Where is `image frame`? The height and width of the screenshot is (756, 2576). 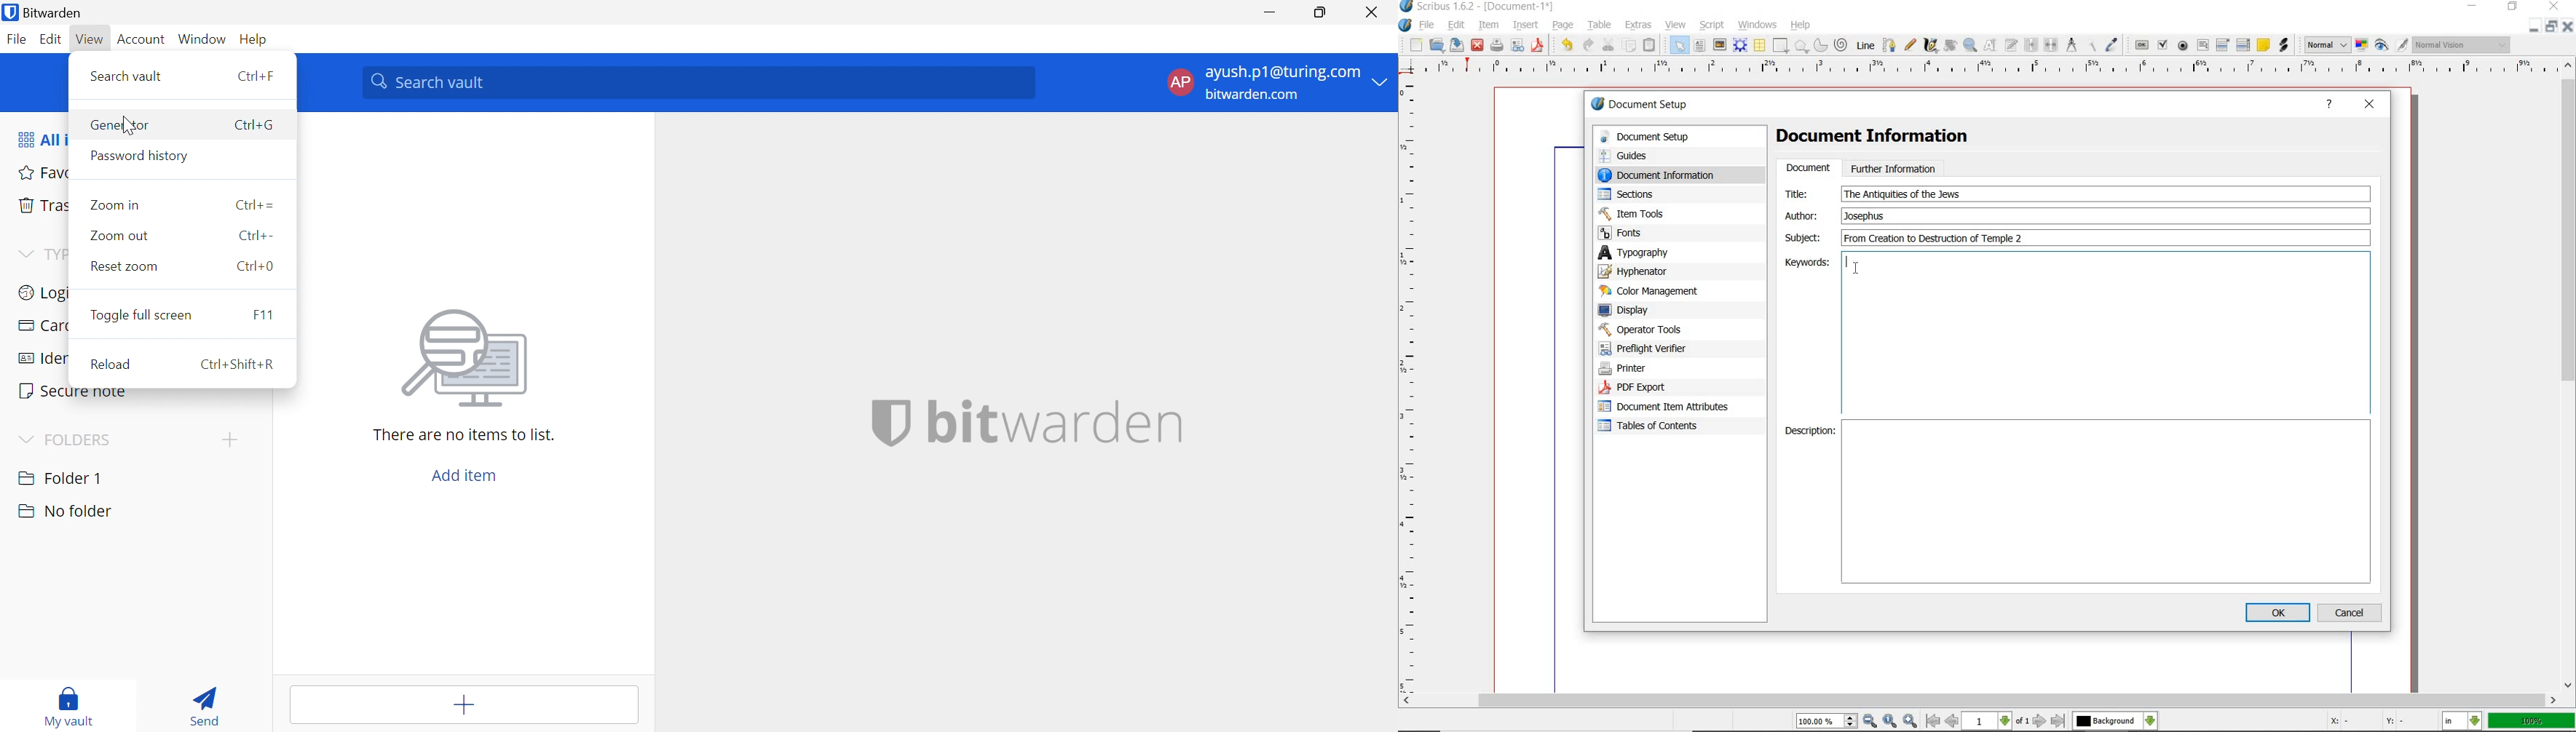 image frame is located at coordinates (1720, 44).